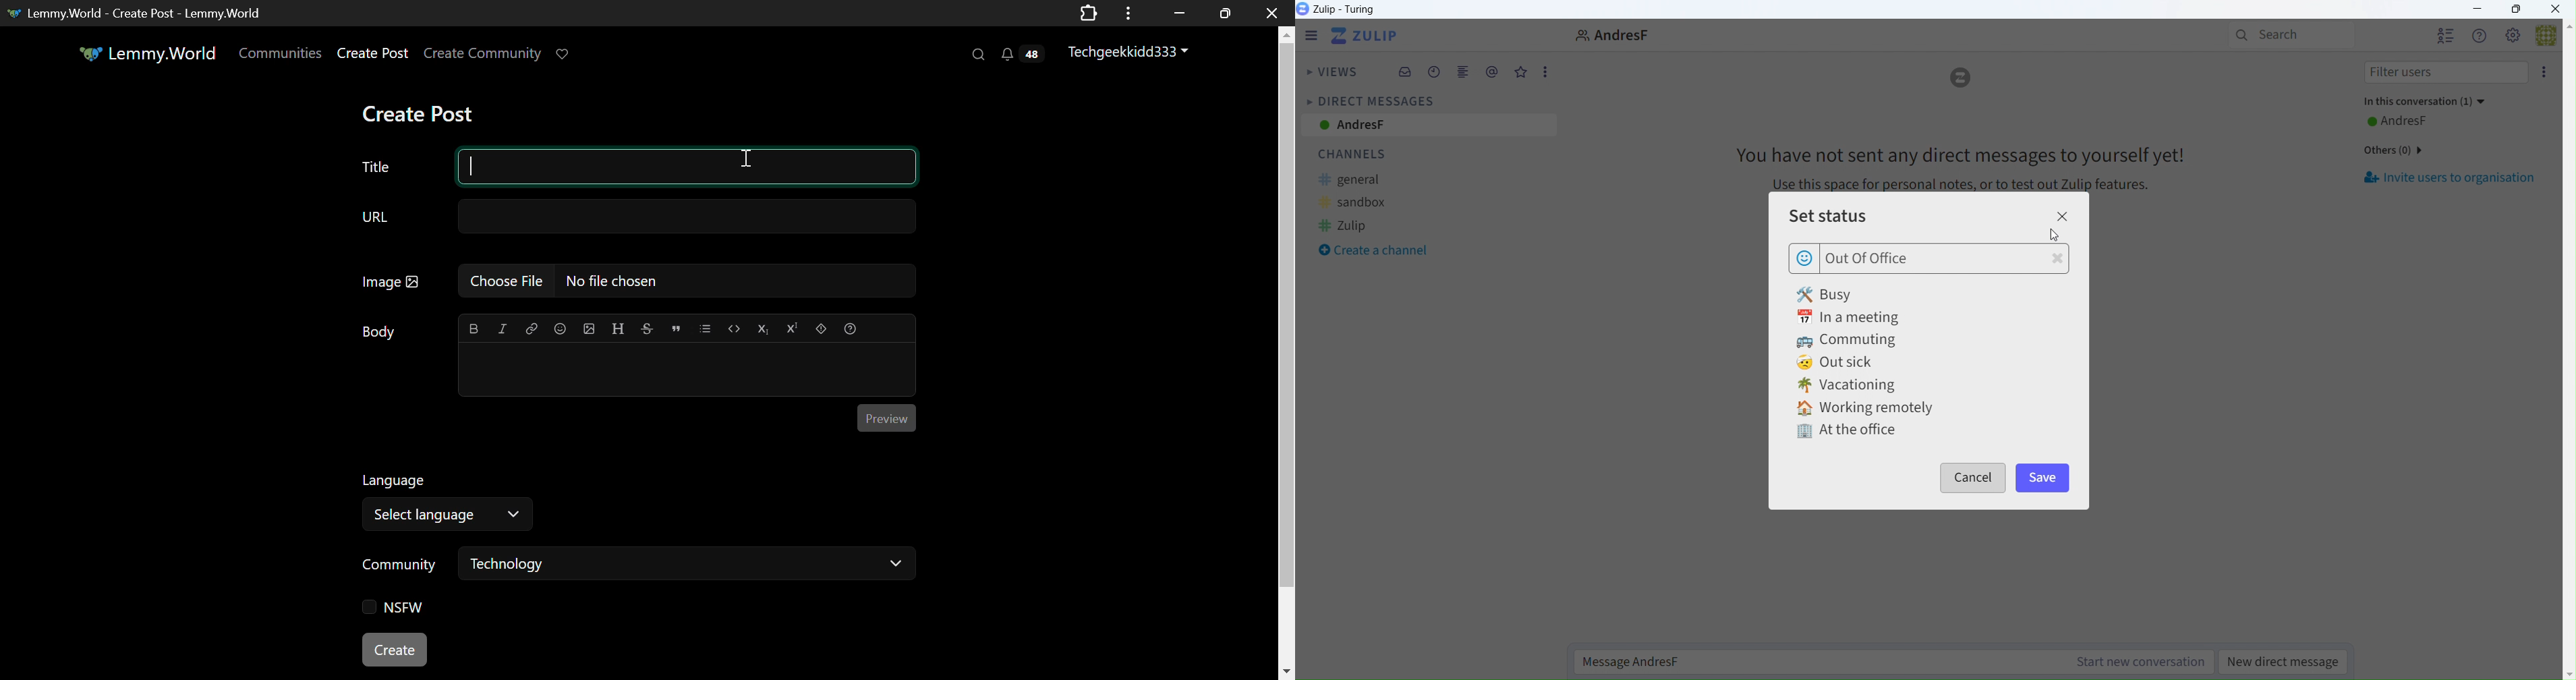 This screenshot has height=700, width=2576. I want to click on Filter Users, so click(2441, 73).